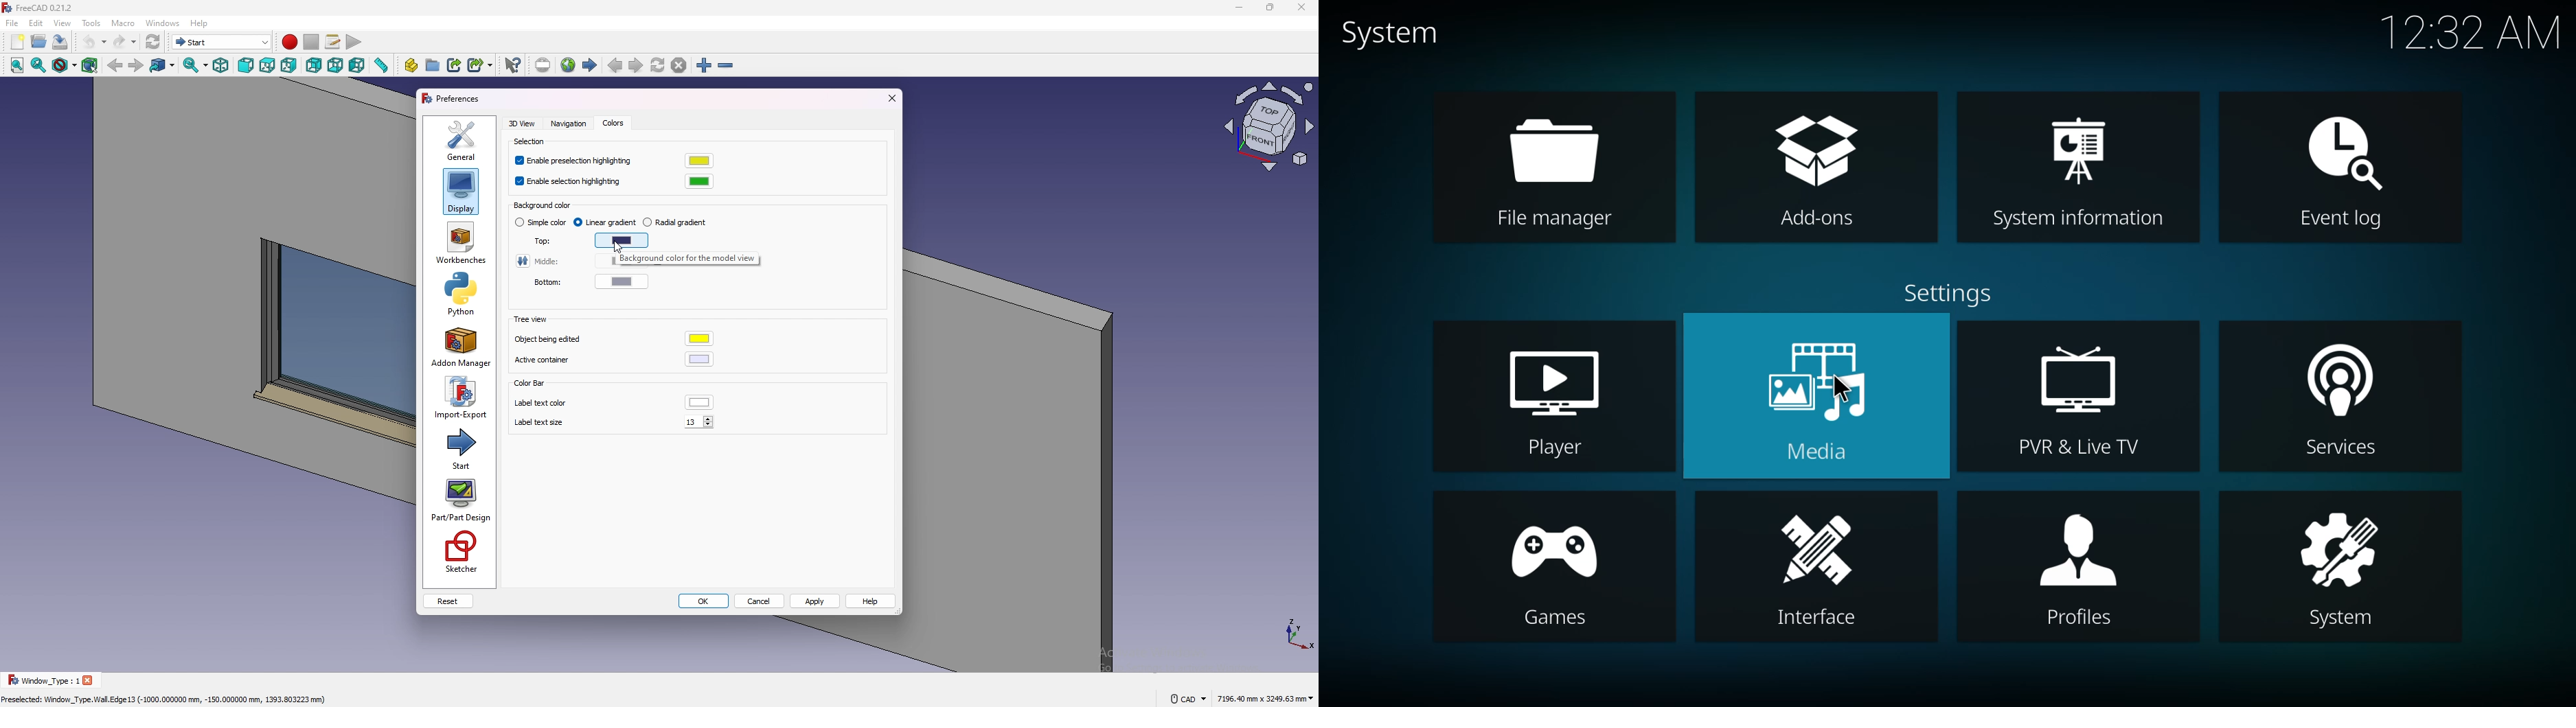 The height and width of the screenshot is (728, 2576). I want to click on close, so click(91, 680).